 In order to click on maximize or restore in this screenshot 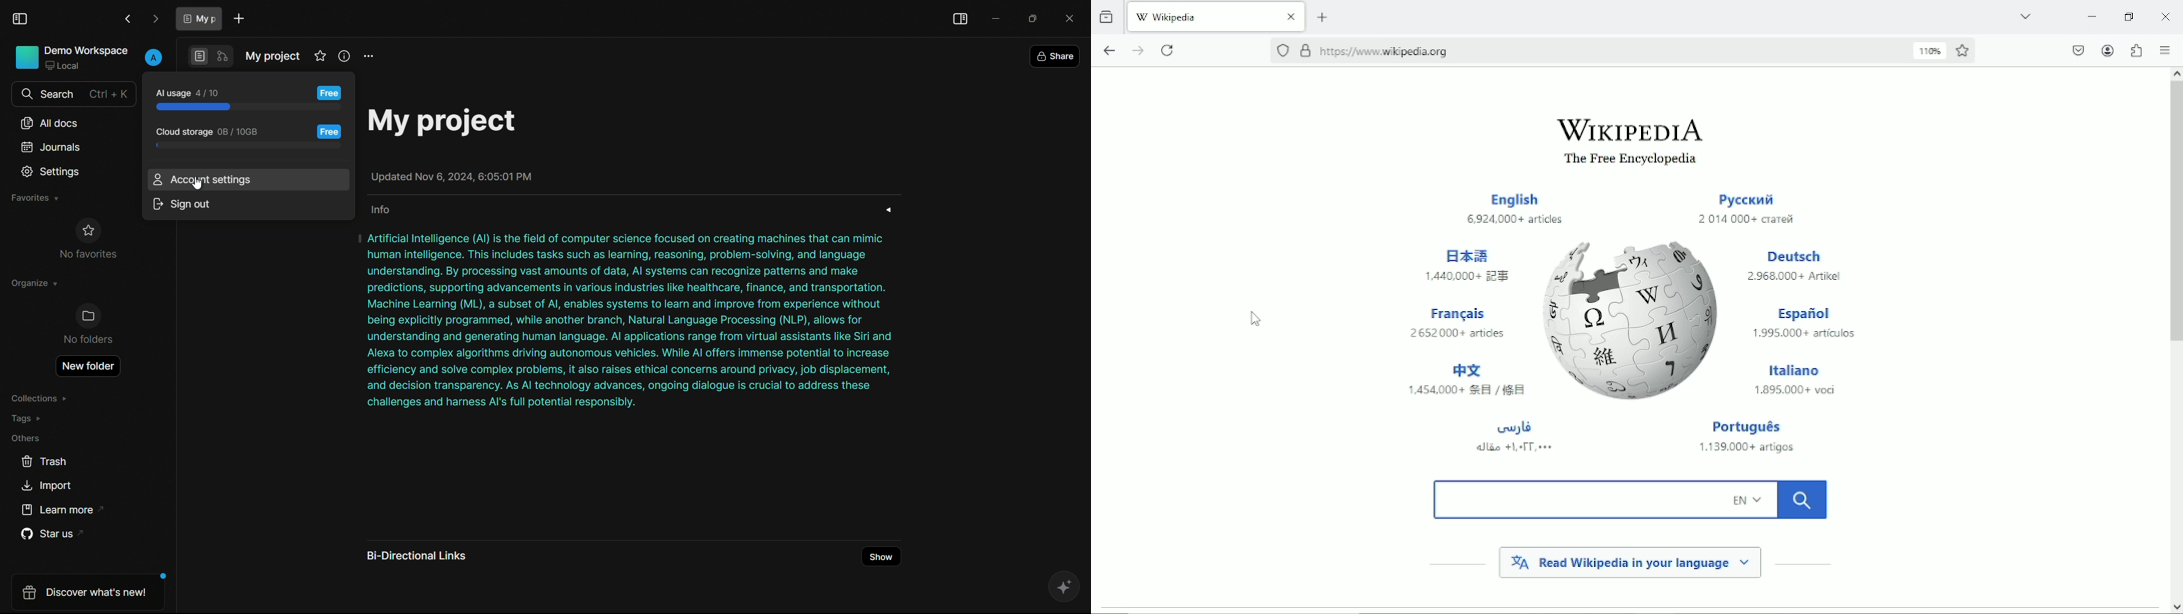, I will do `click(1036, 18)`.